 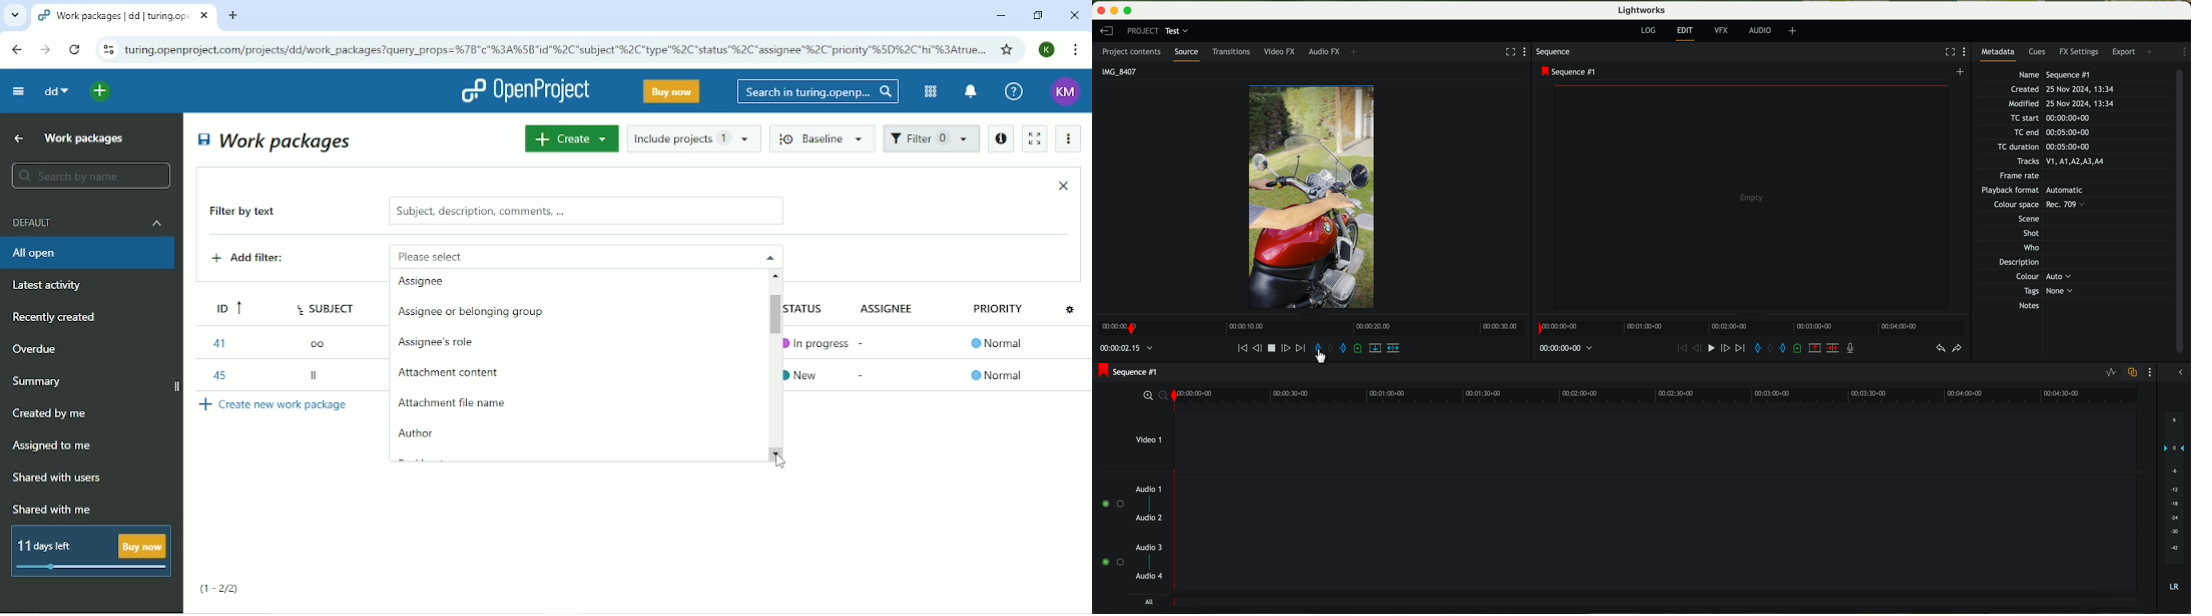 I want to click on Filter 1, so click(x=931, y=140).